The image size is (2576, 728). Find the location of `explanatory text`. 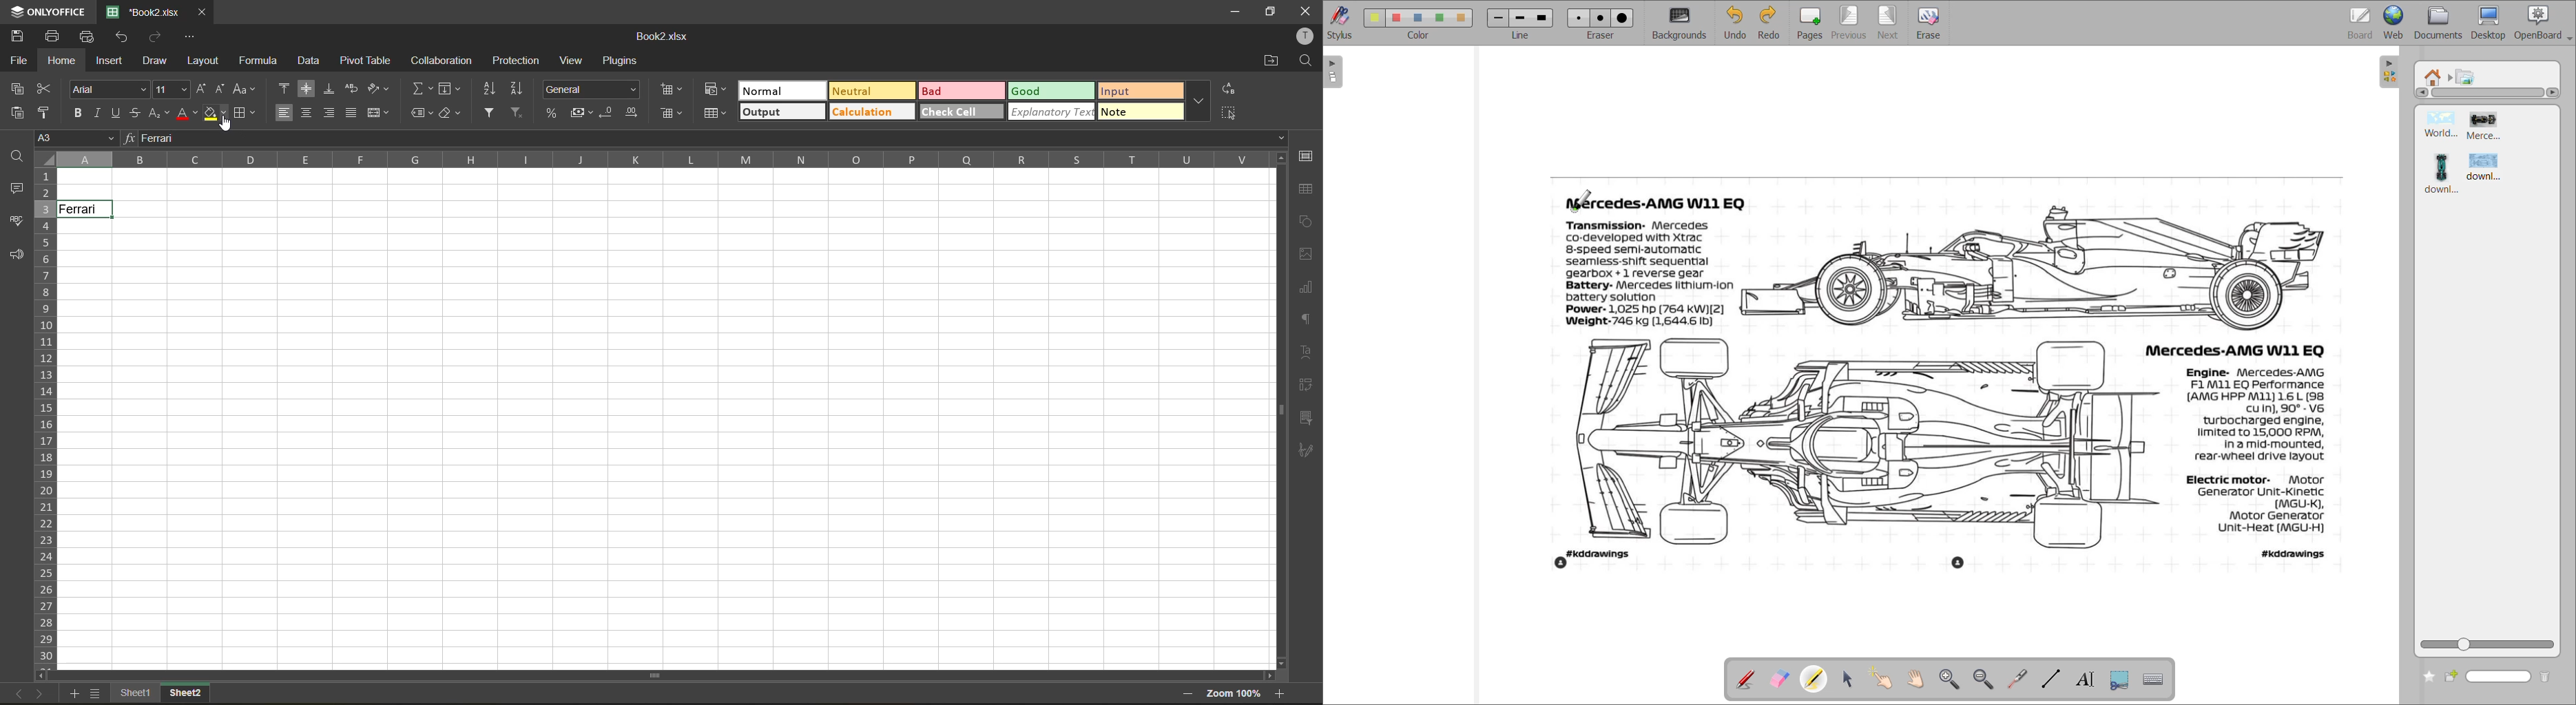

explanatory text is located at coordinates (1050, 112).